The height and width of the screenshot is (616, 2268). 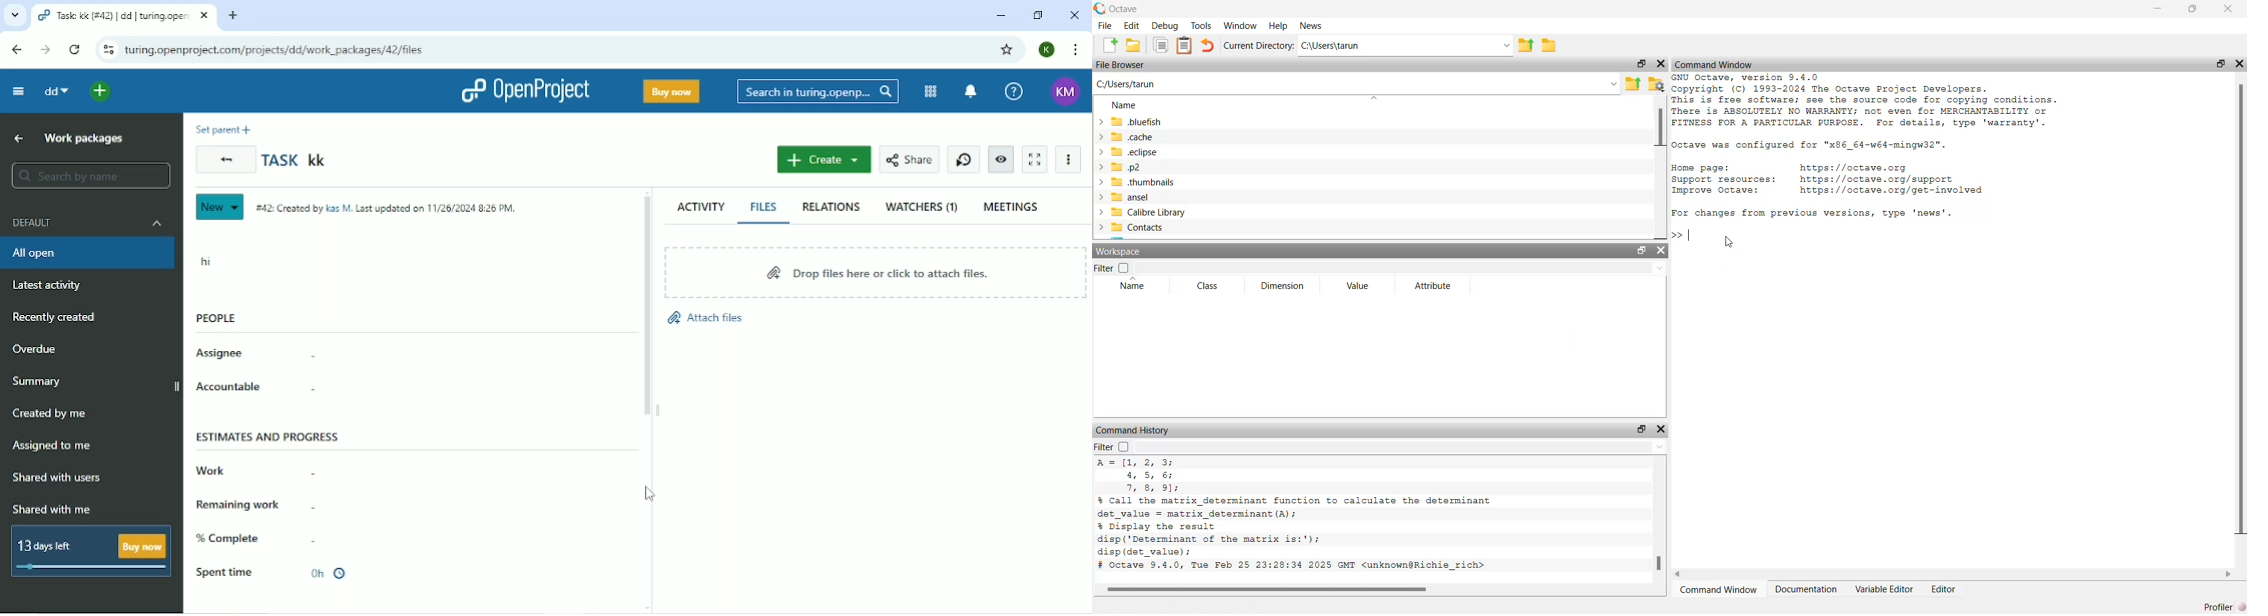 I want to click on Minimize, so click(x=997, y=16).